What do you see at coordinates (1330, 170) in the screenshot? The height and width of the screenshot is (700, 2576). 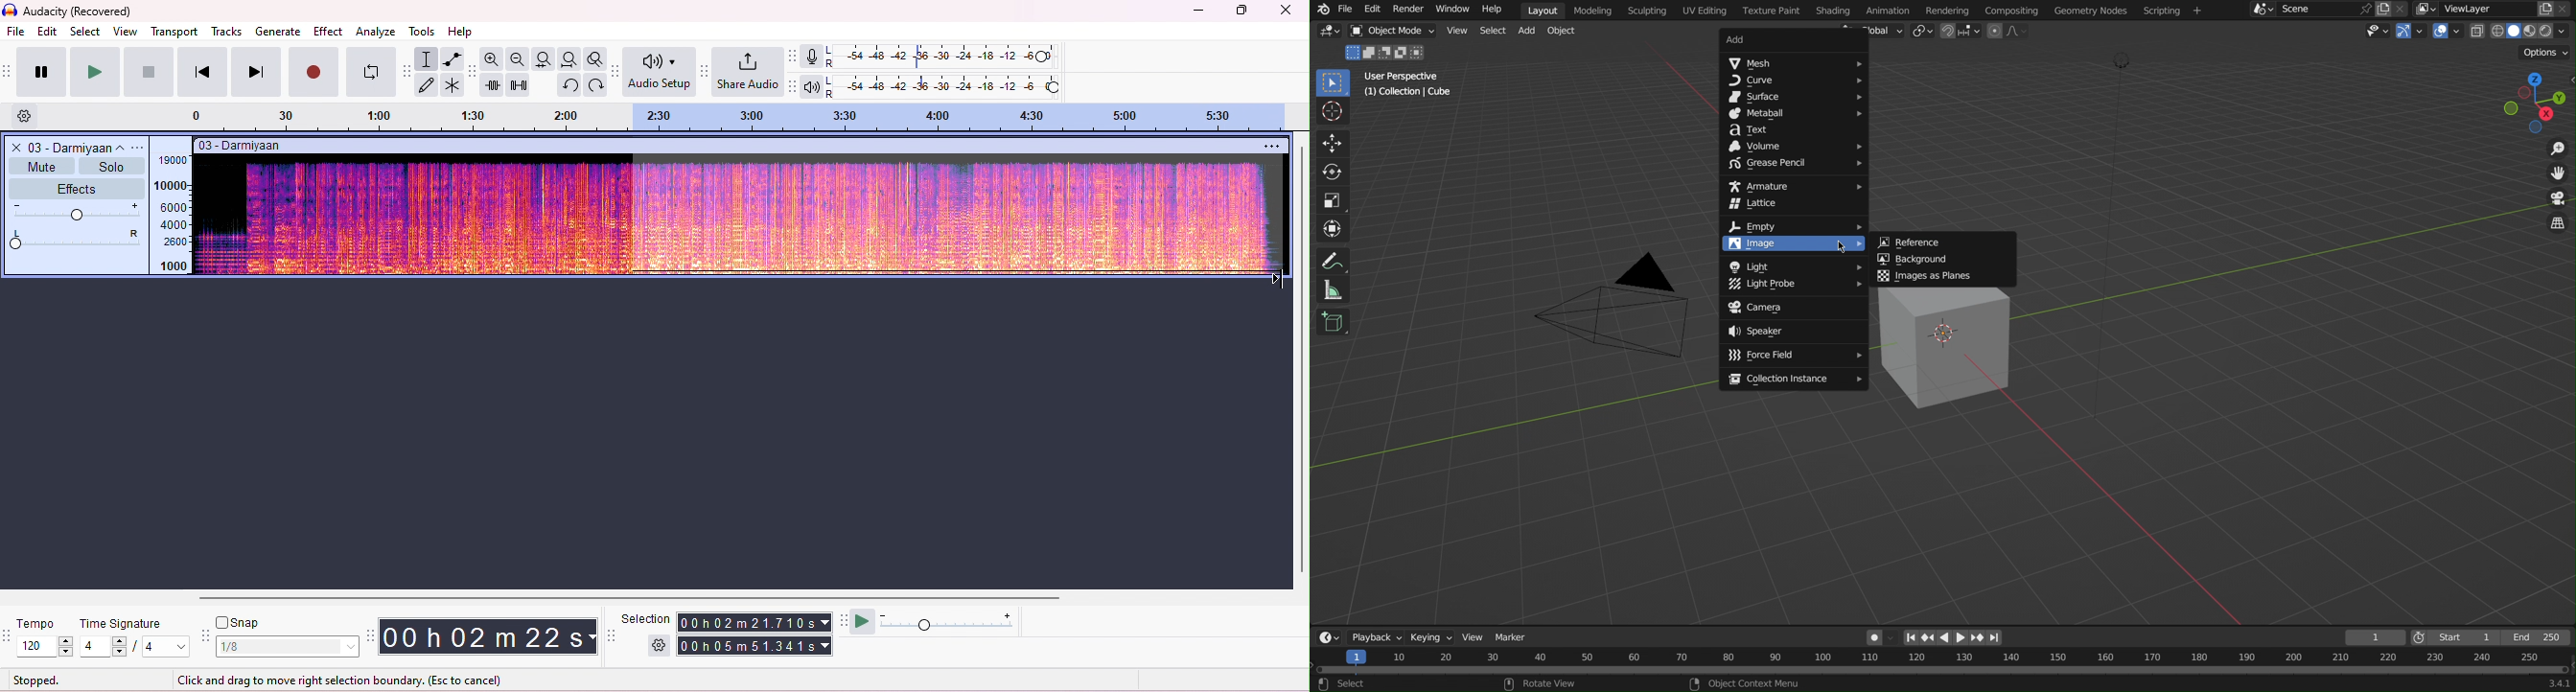 I see `Rotate` at bounding box center [1330, 170].